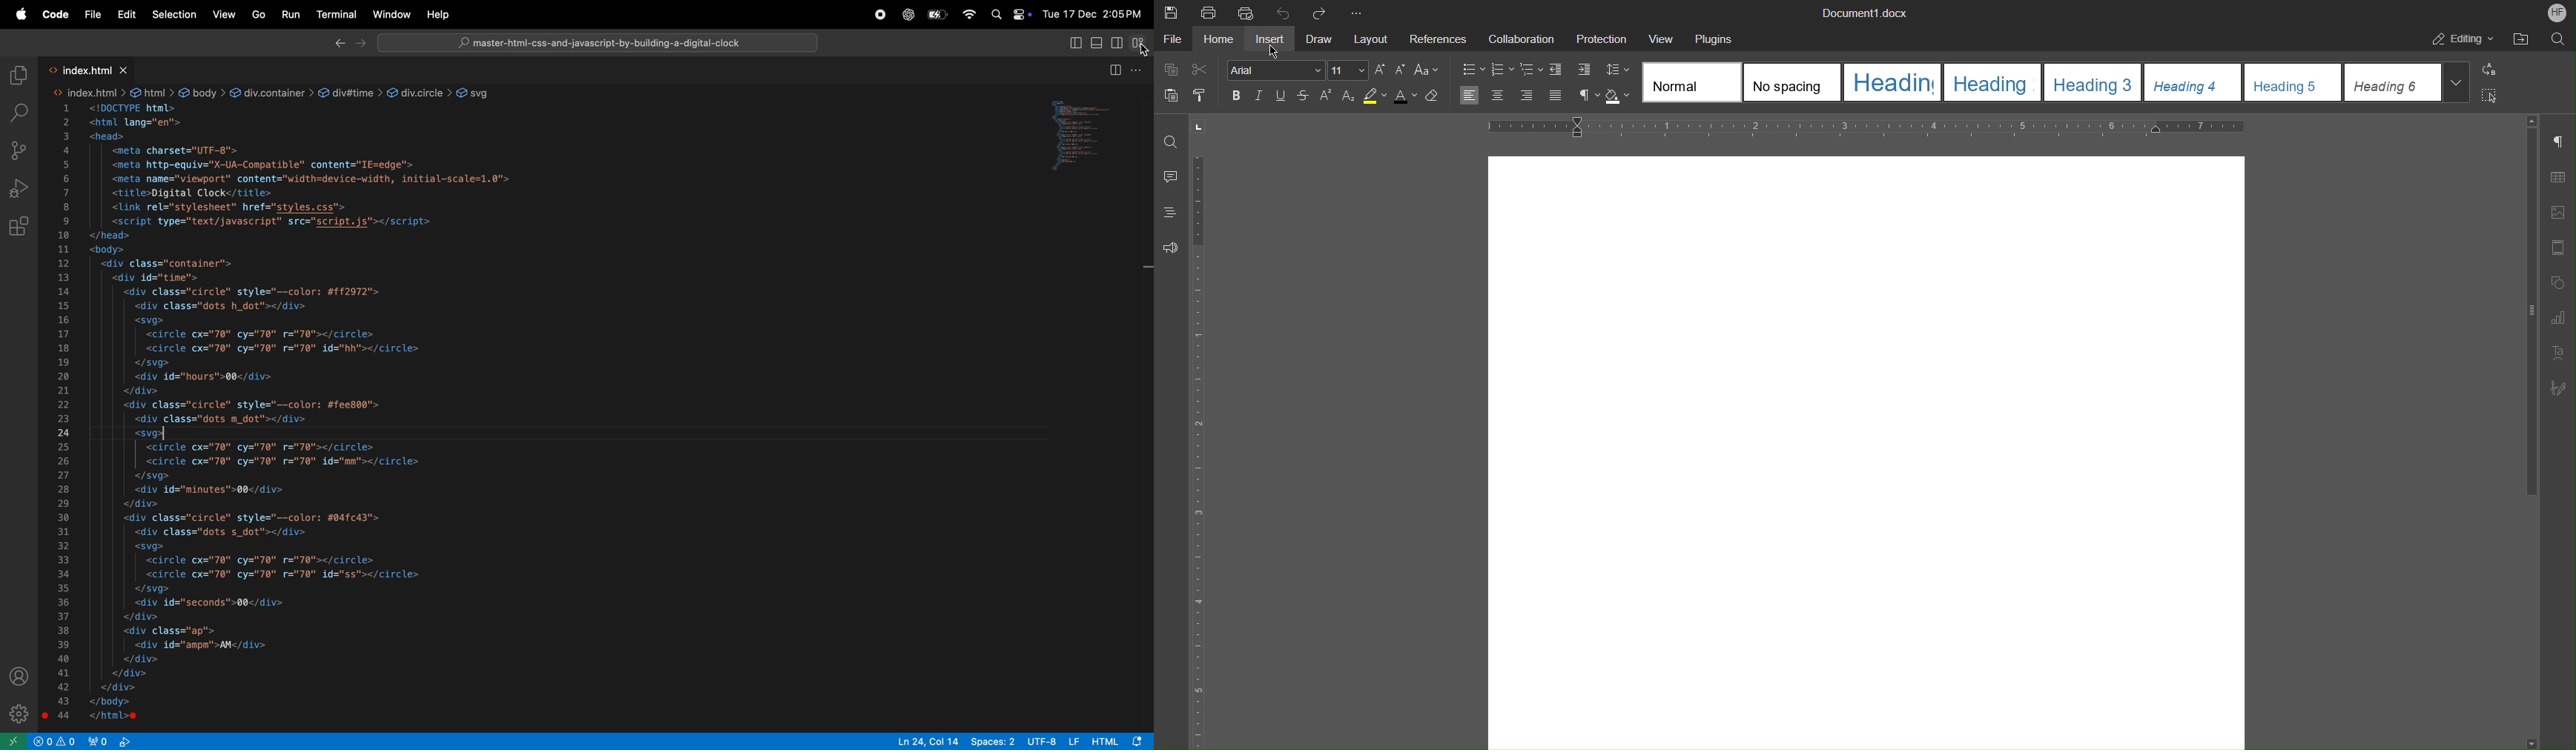 This screenshot has height=756, width=2576. Describe the element at coordinates (1169, 11) in the screenshot. I see `Save` at that location.